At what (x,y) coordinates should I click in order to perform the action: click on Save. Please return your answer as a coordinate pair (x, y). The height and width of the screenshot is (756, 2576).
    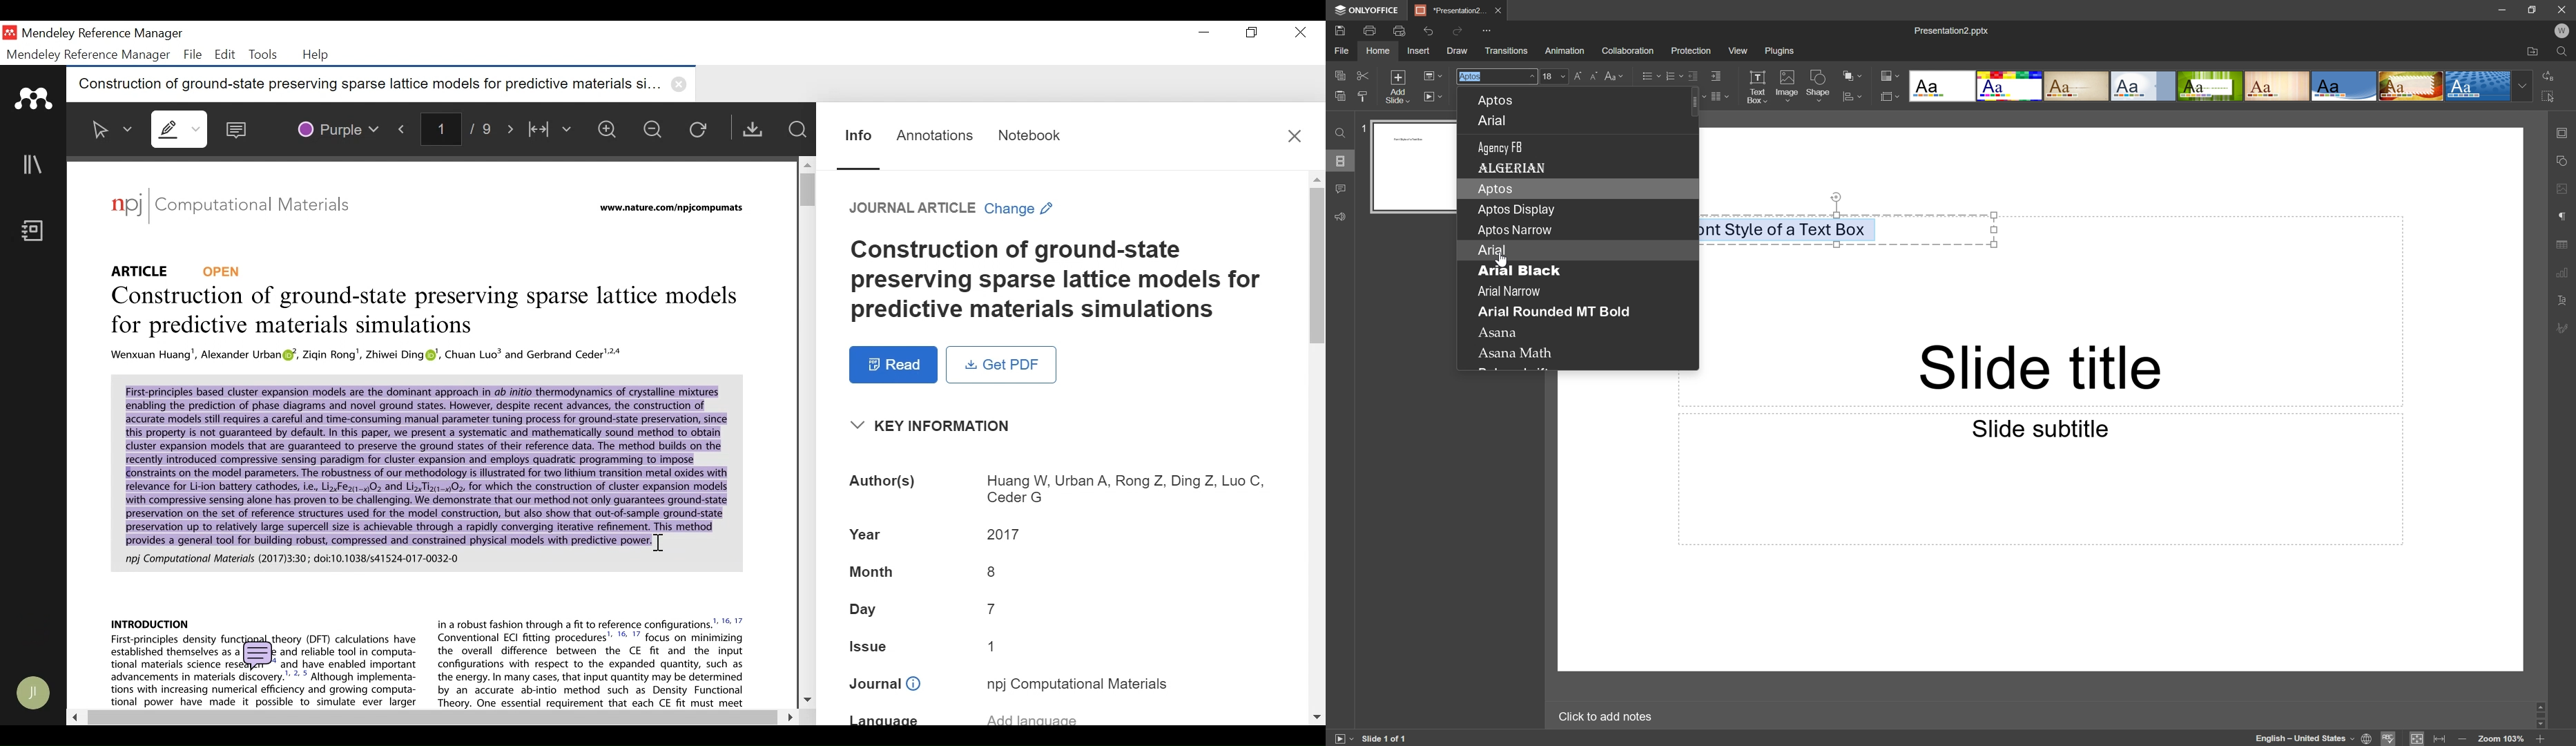
    Looking at the image, I should click on (1341, 30).